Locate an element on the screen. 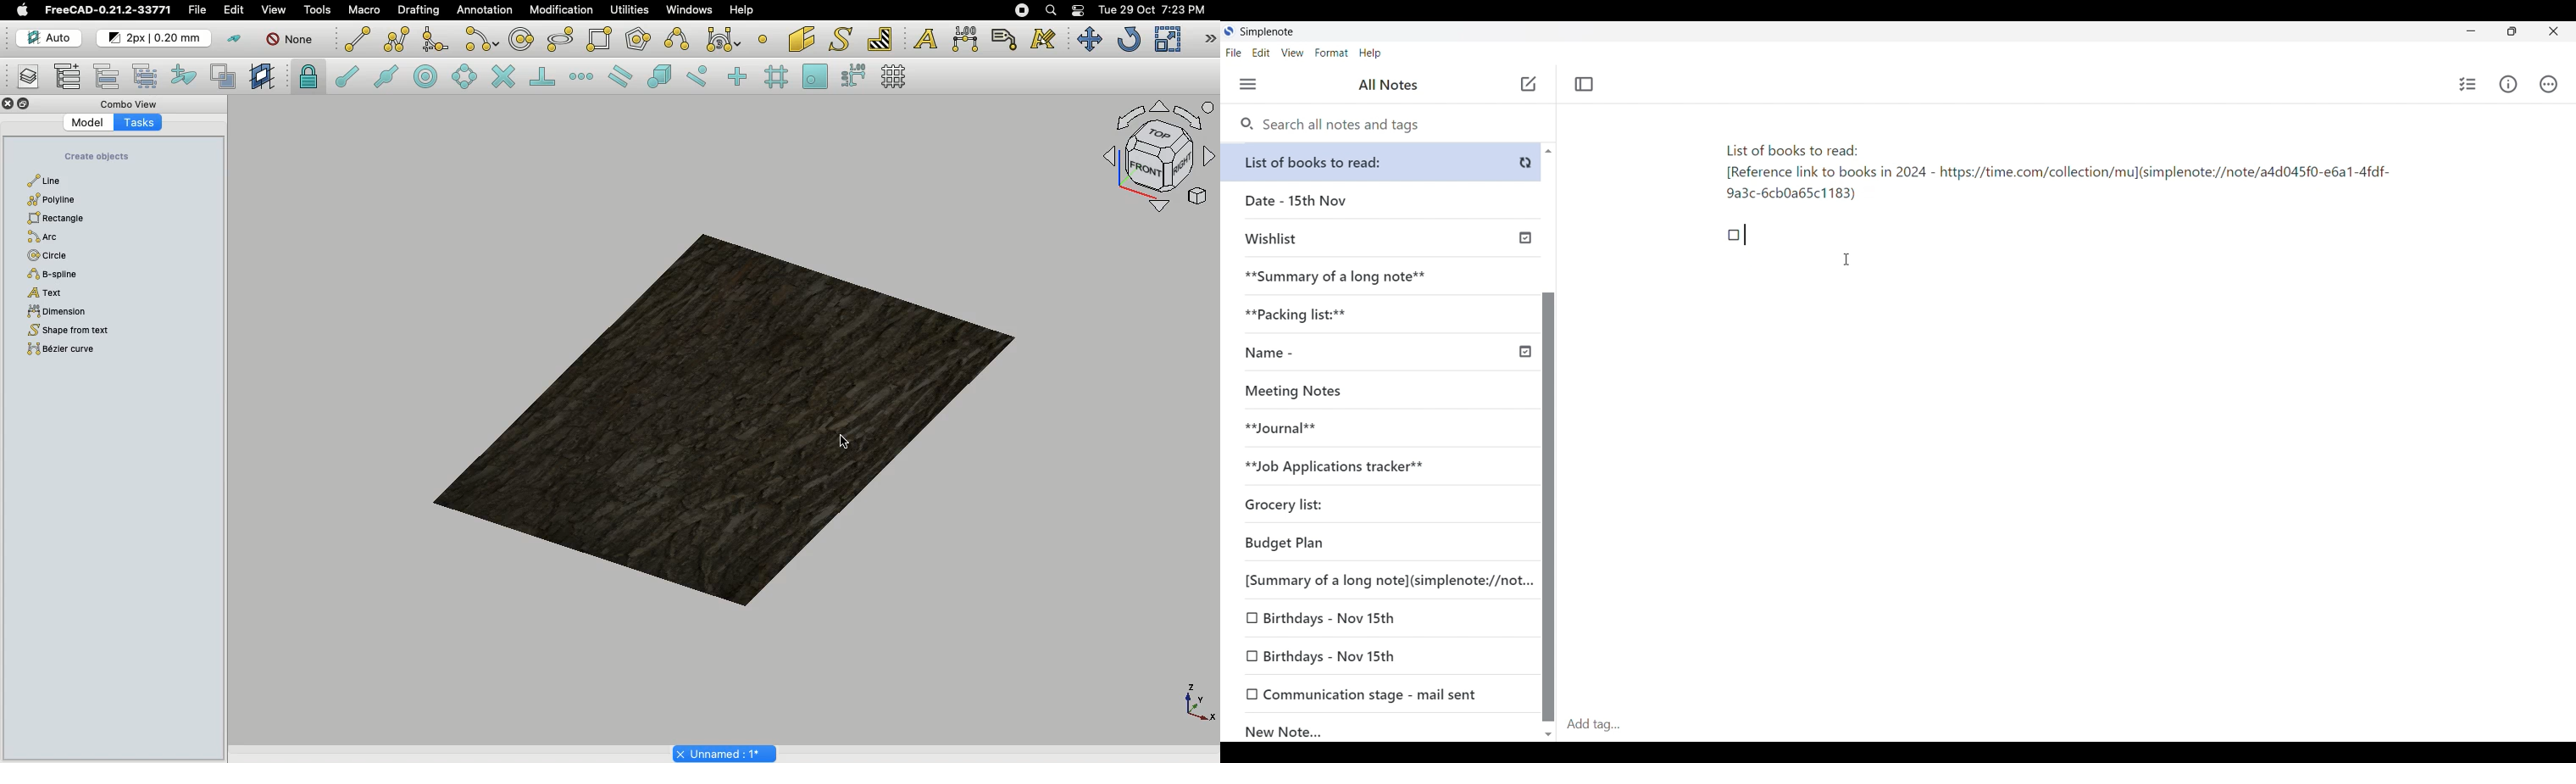  View is located at coordinates (1293, 53).